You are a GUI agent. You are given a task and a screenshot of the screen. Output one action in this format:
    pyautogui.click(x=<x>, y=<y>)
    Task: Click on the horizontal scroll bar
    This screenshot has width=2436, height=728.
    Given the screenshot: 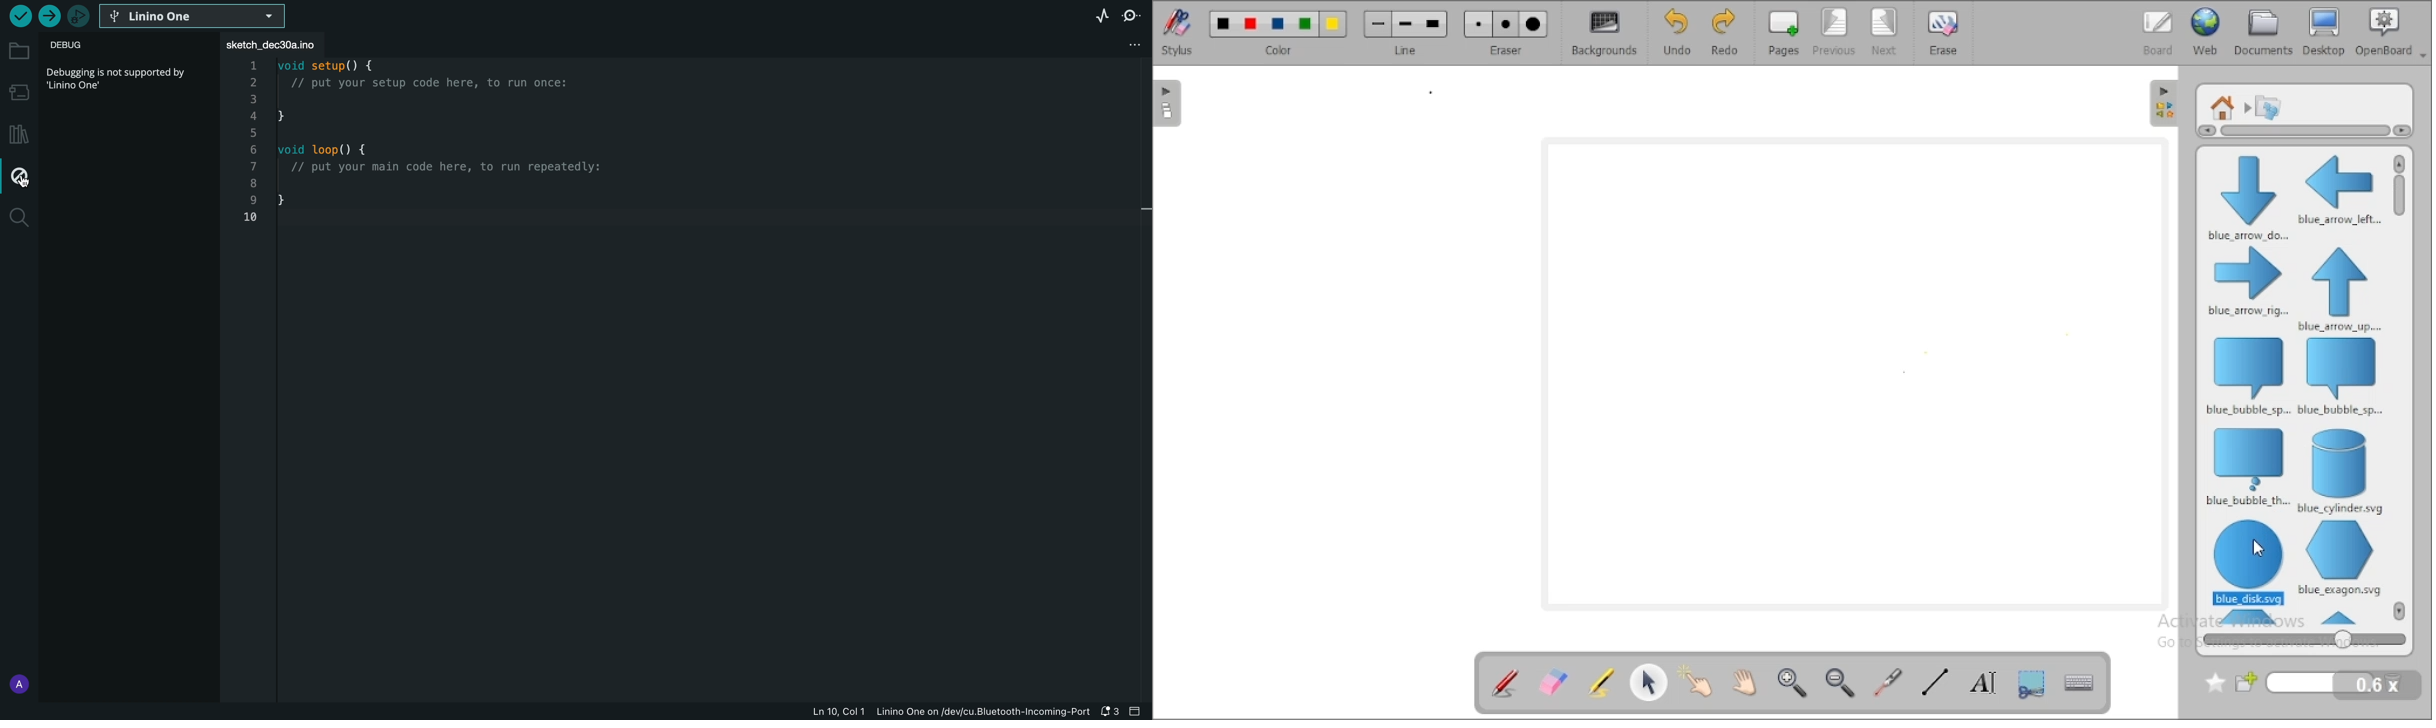 What is the action you would take?
    pyautogui.click(x=2300, y=131)
    